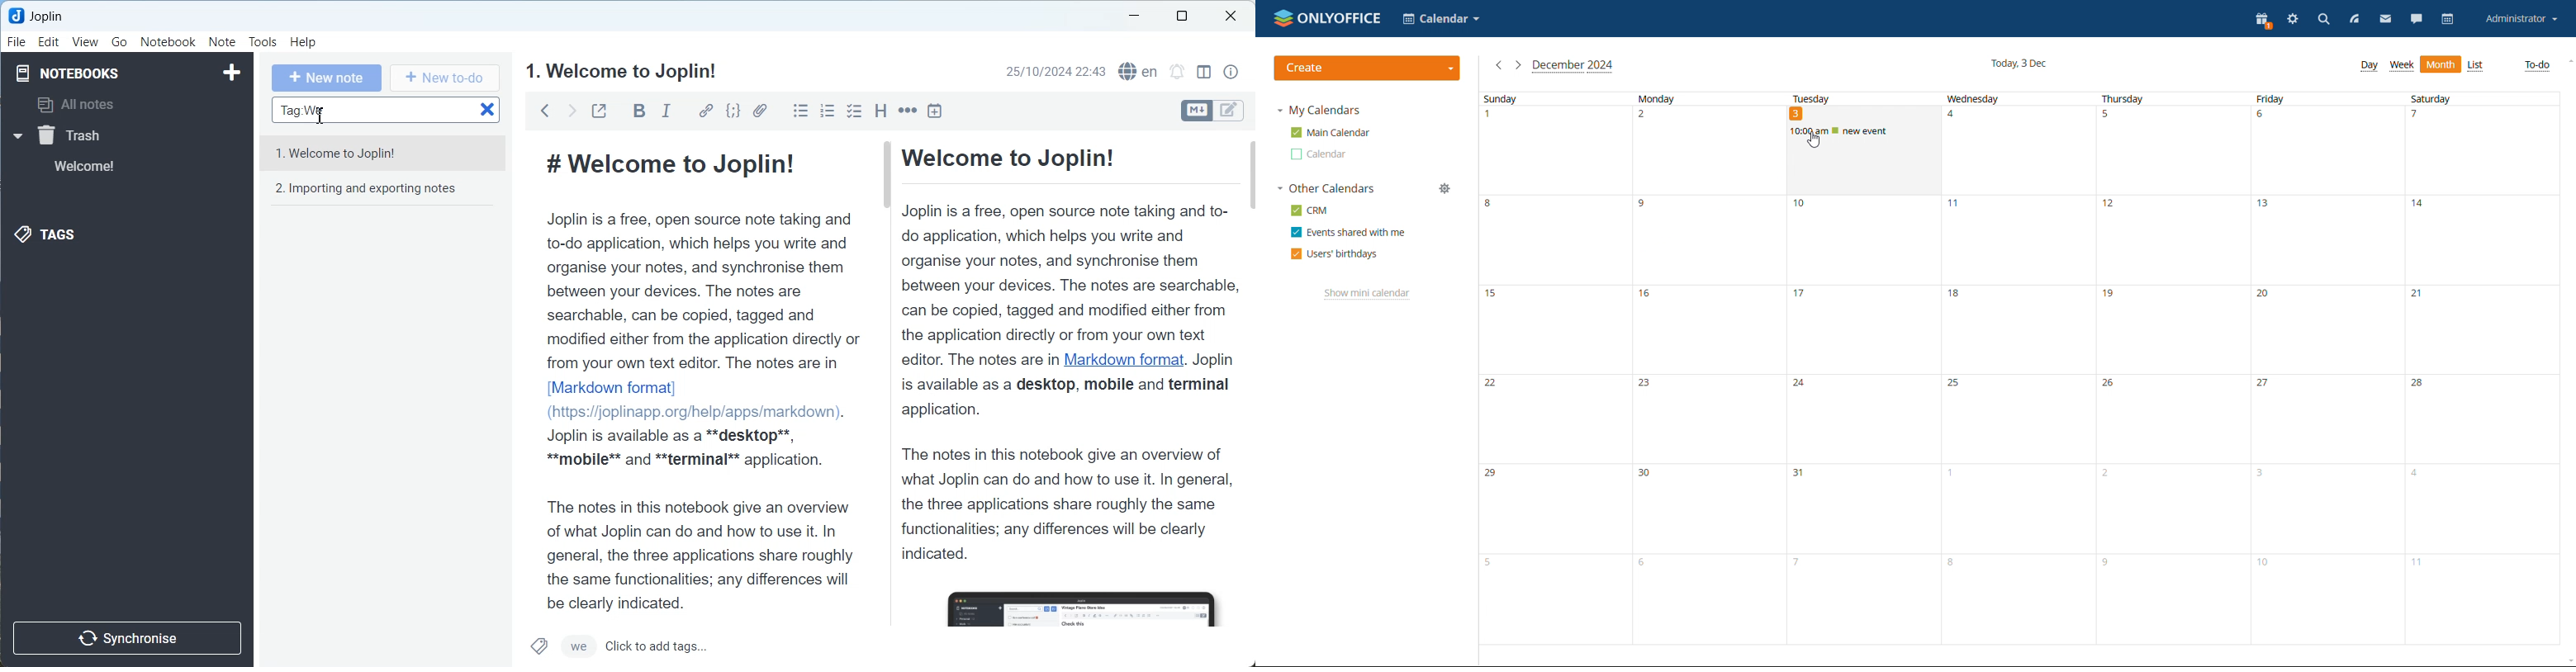 This screenshot has width=2576, height=672. I want to click on 11, so click(2017, 240).